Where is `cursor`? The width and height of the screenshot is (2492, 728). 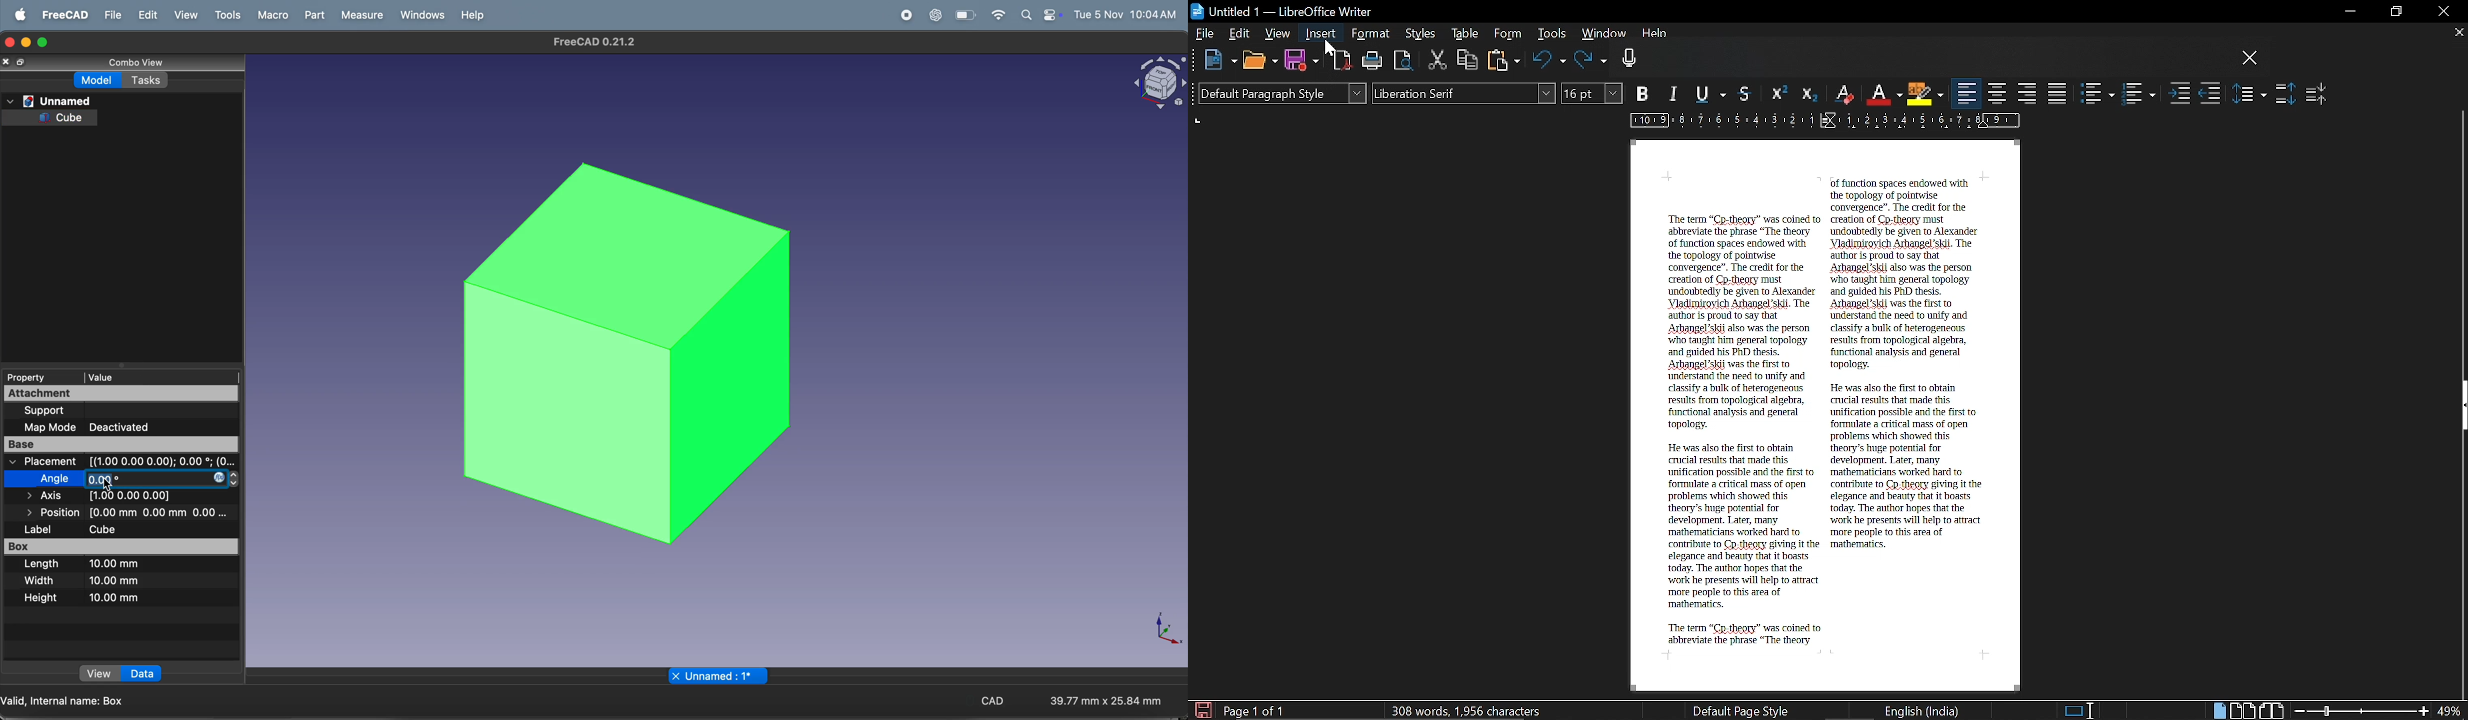 cursor is located at coordinates (1329, 48).